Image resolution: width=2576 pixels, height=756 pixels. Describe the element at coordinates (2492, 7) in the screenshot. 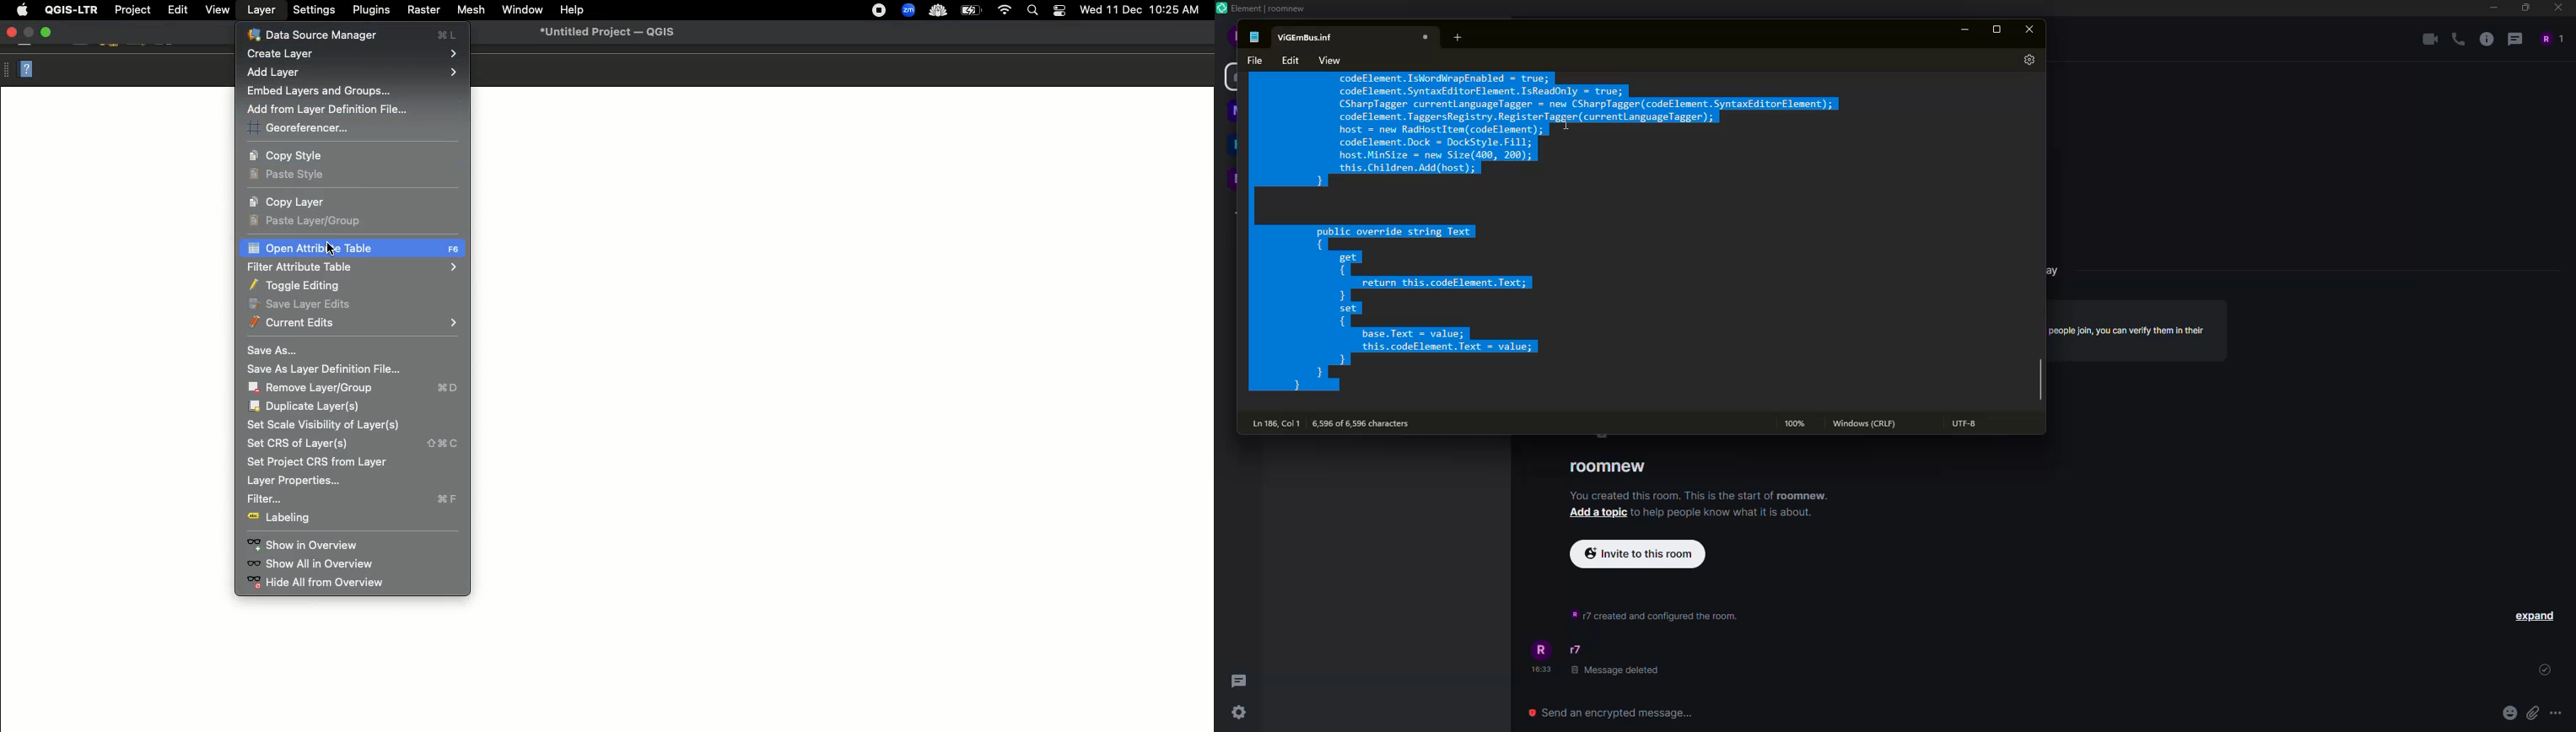

I see `minimize` at that location.